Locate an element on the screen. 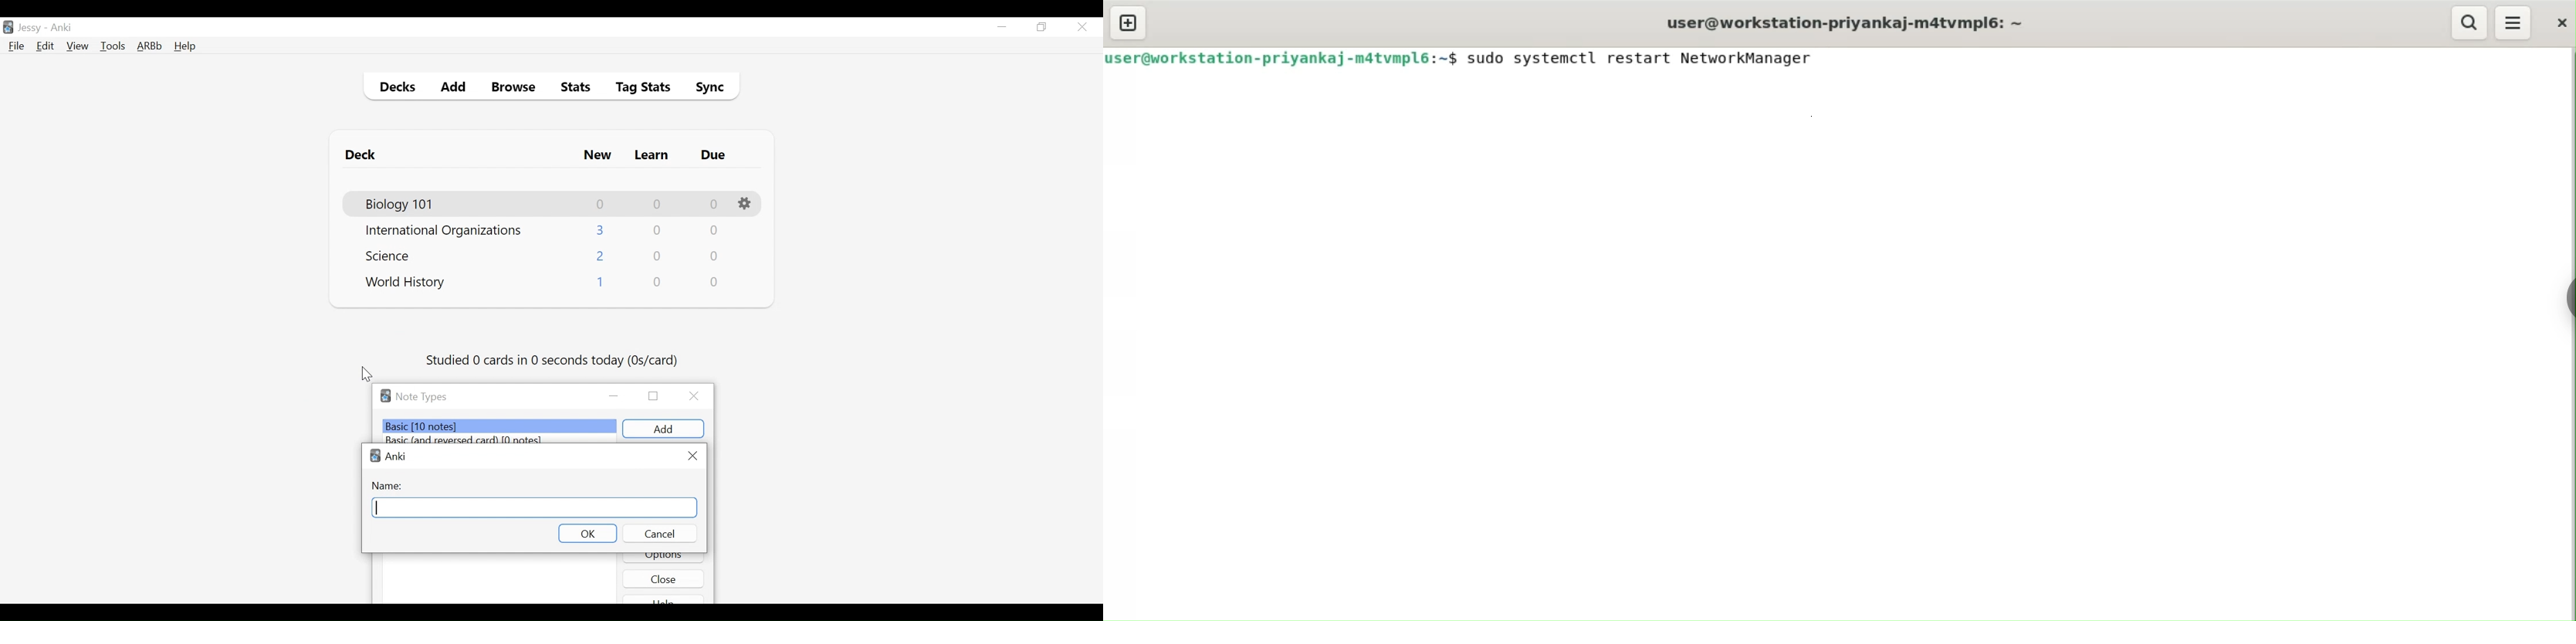 This screenshot has width=2576, height=644. Due Card Count is located at coordinates (715, 282).